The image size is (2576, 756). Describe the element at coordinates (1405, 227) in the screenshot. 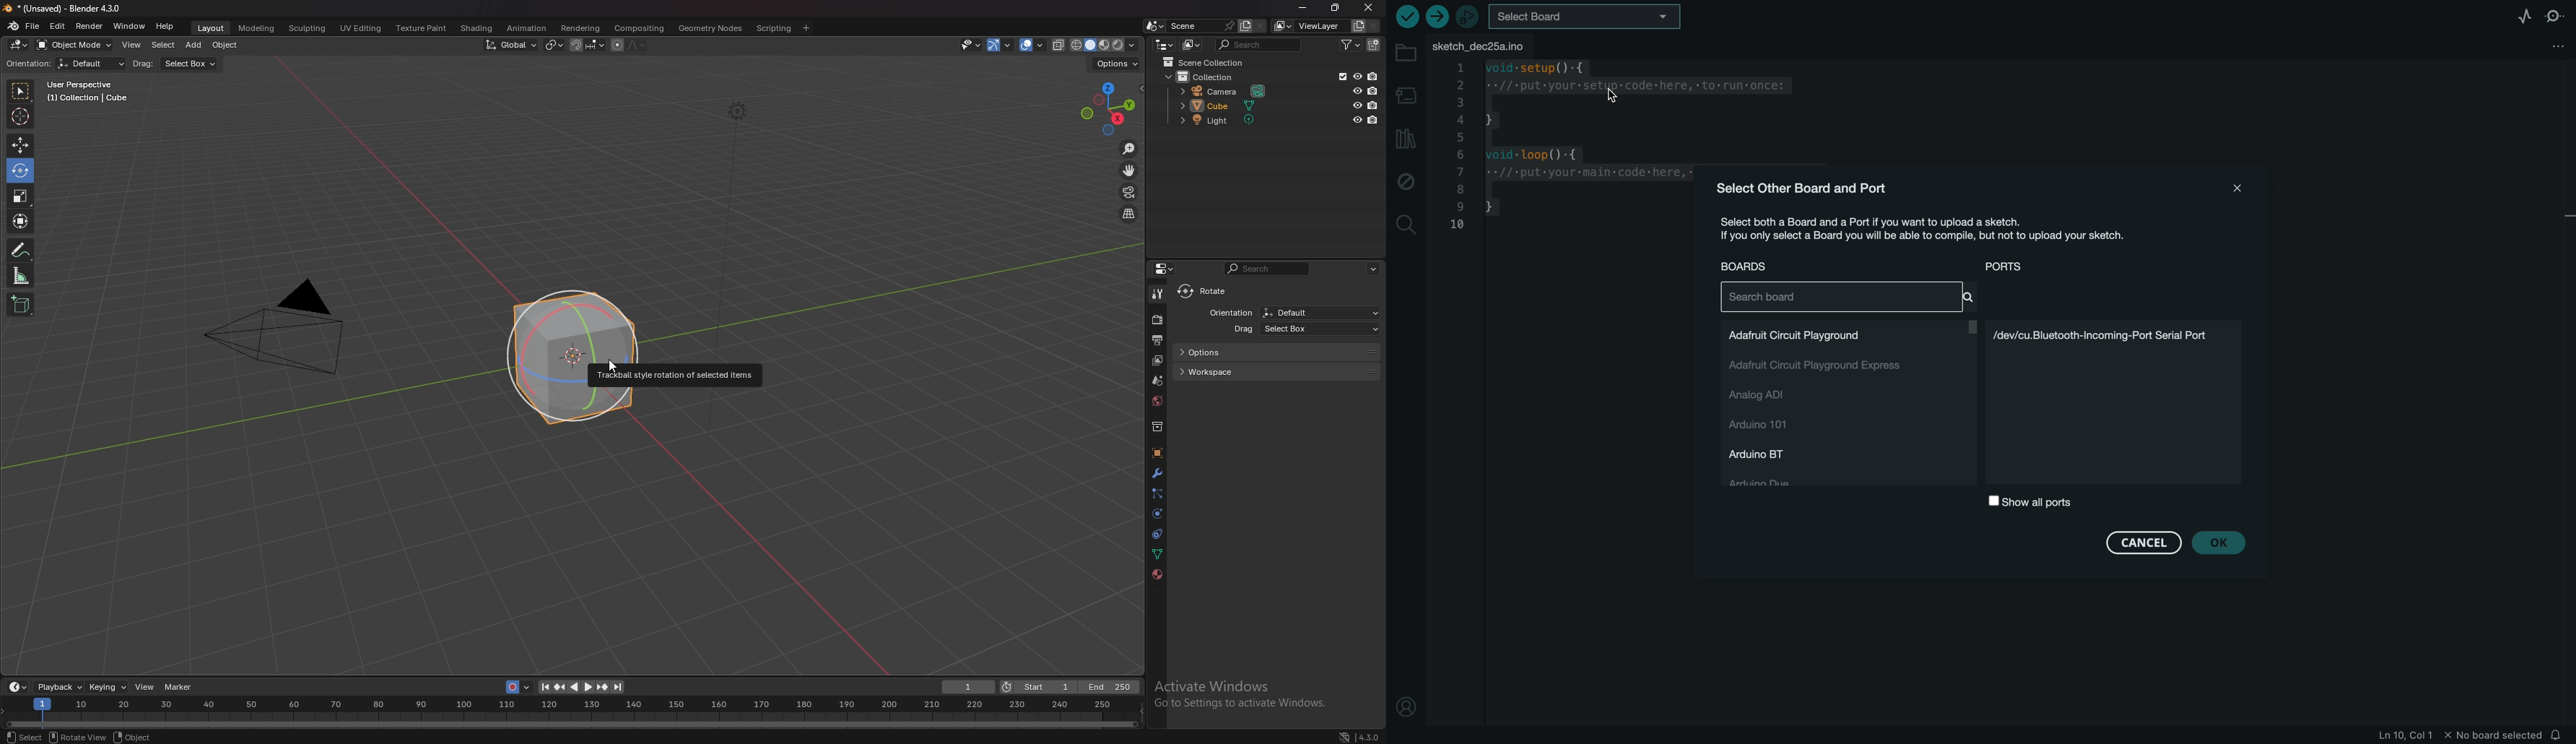

I see `search` at that location.